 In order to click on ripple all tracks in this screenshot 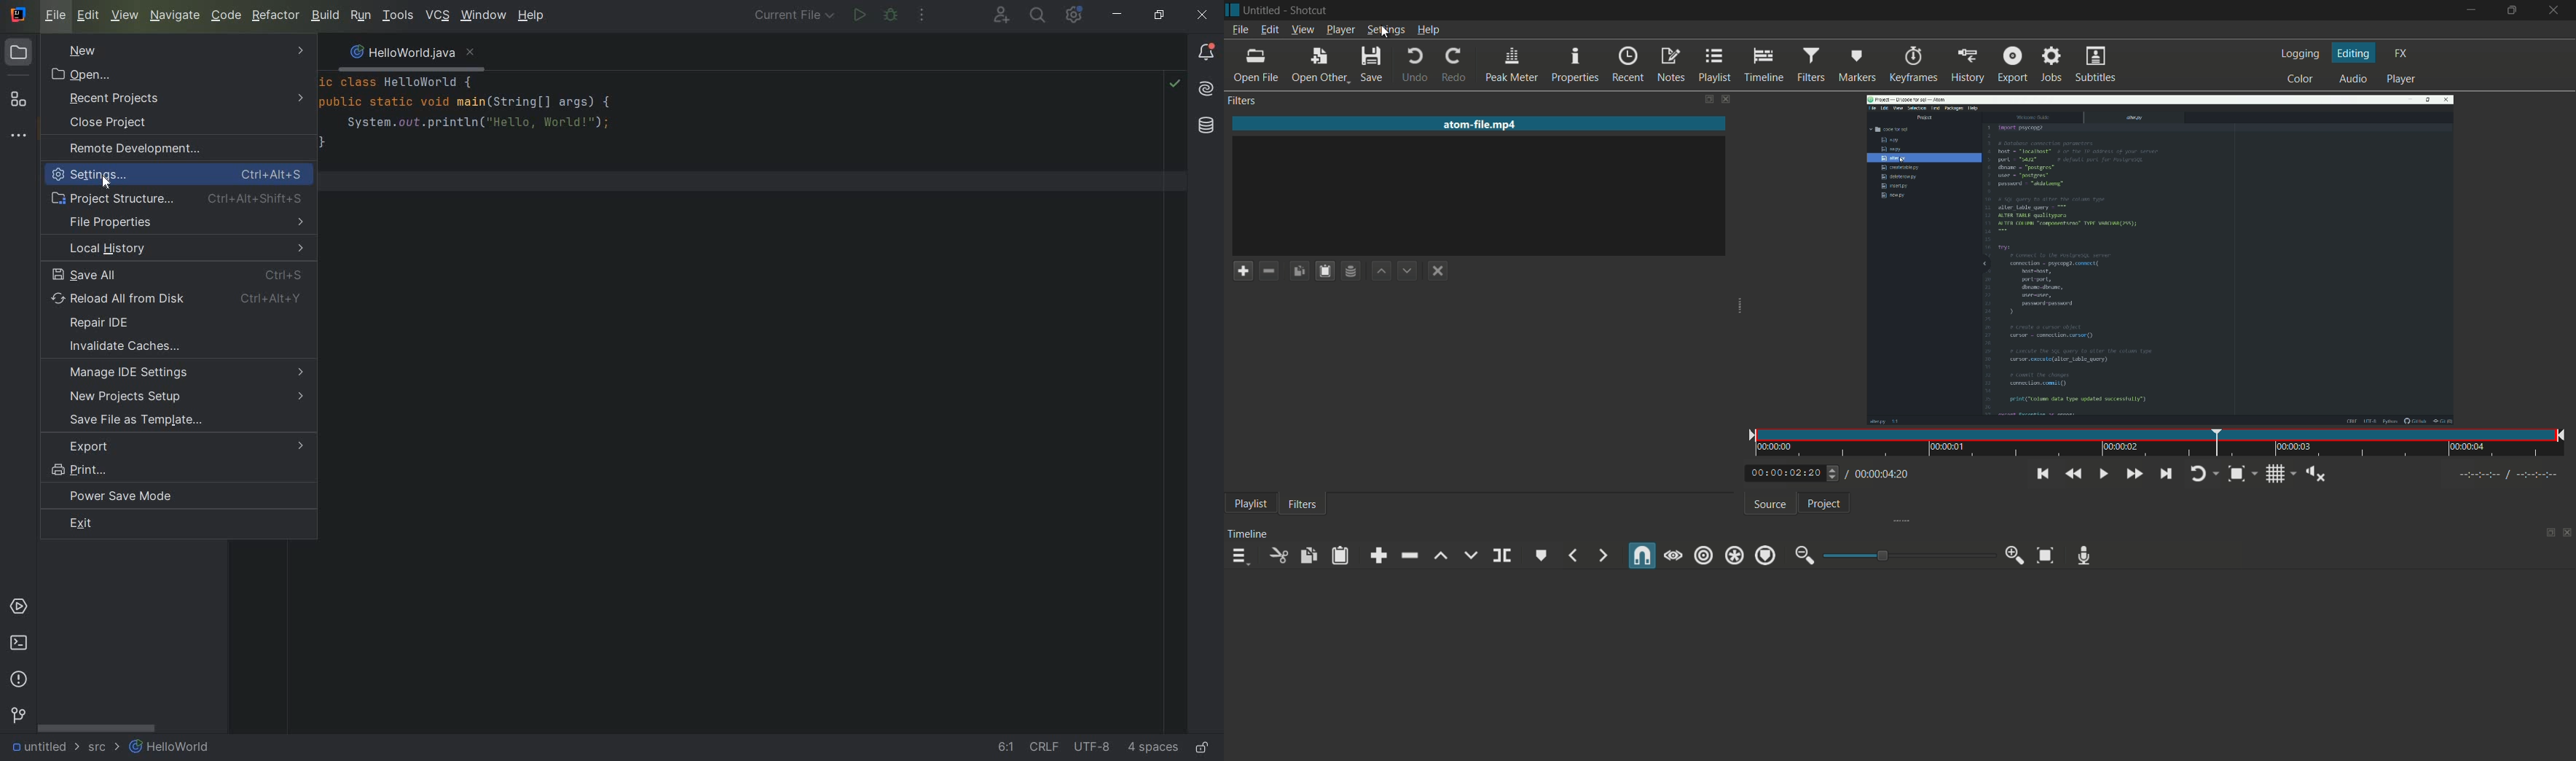, I will do `click(1733, 555)`.